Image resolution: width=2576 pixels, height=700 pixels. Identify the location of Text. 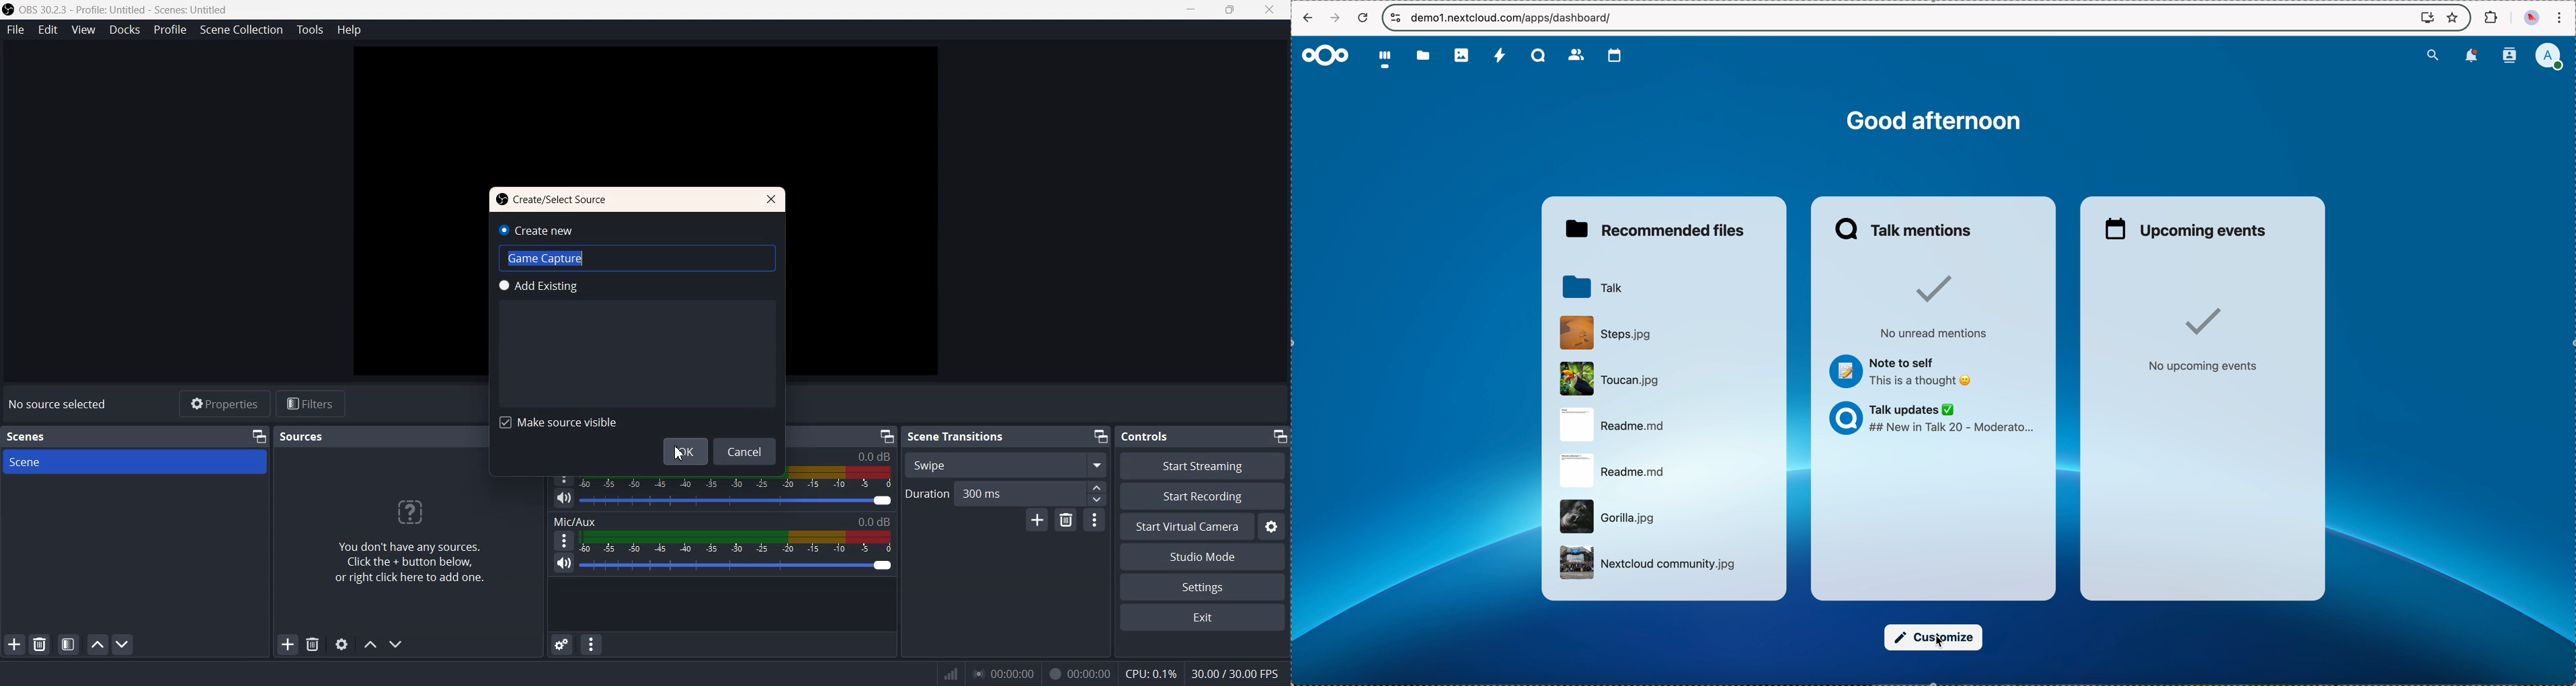
(57, 404).